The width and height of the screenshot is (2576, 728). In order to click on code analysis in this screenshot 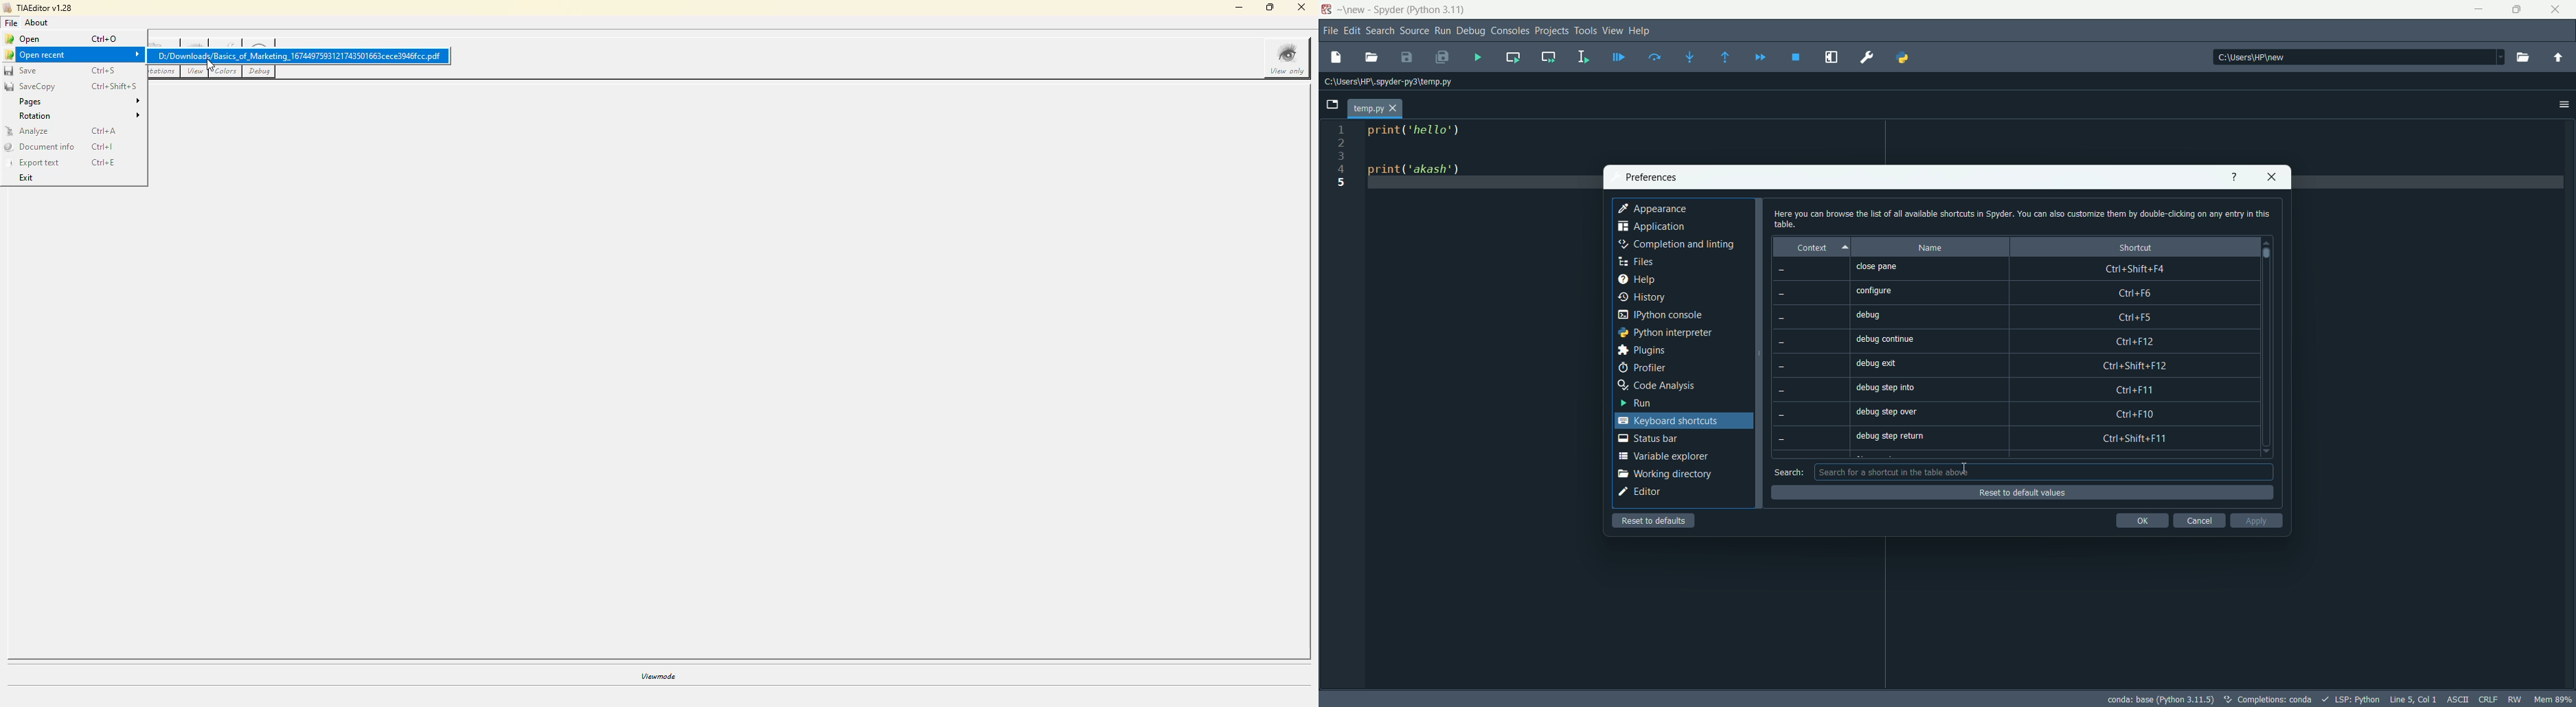, I will do `click(1660, 386)`.